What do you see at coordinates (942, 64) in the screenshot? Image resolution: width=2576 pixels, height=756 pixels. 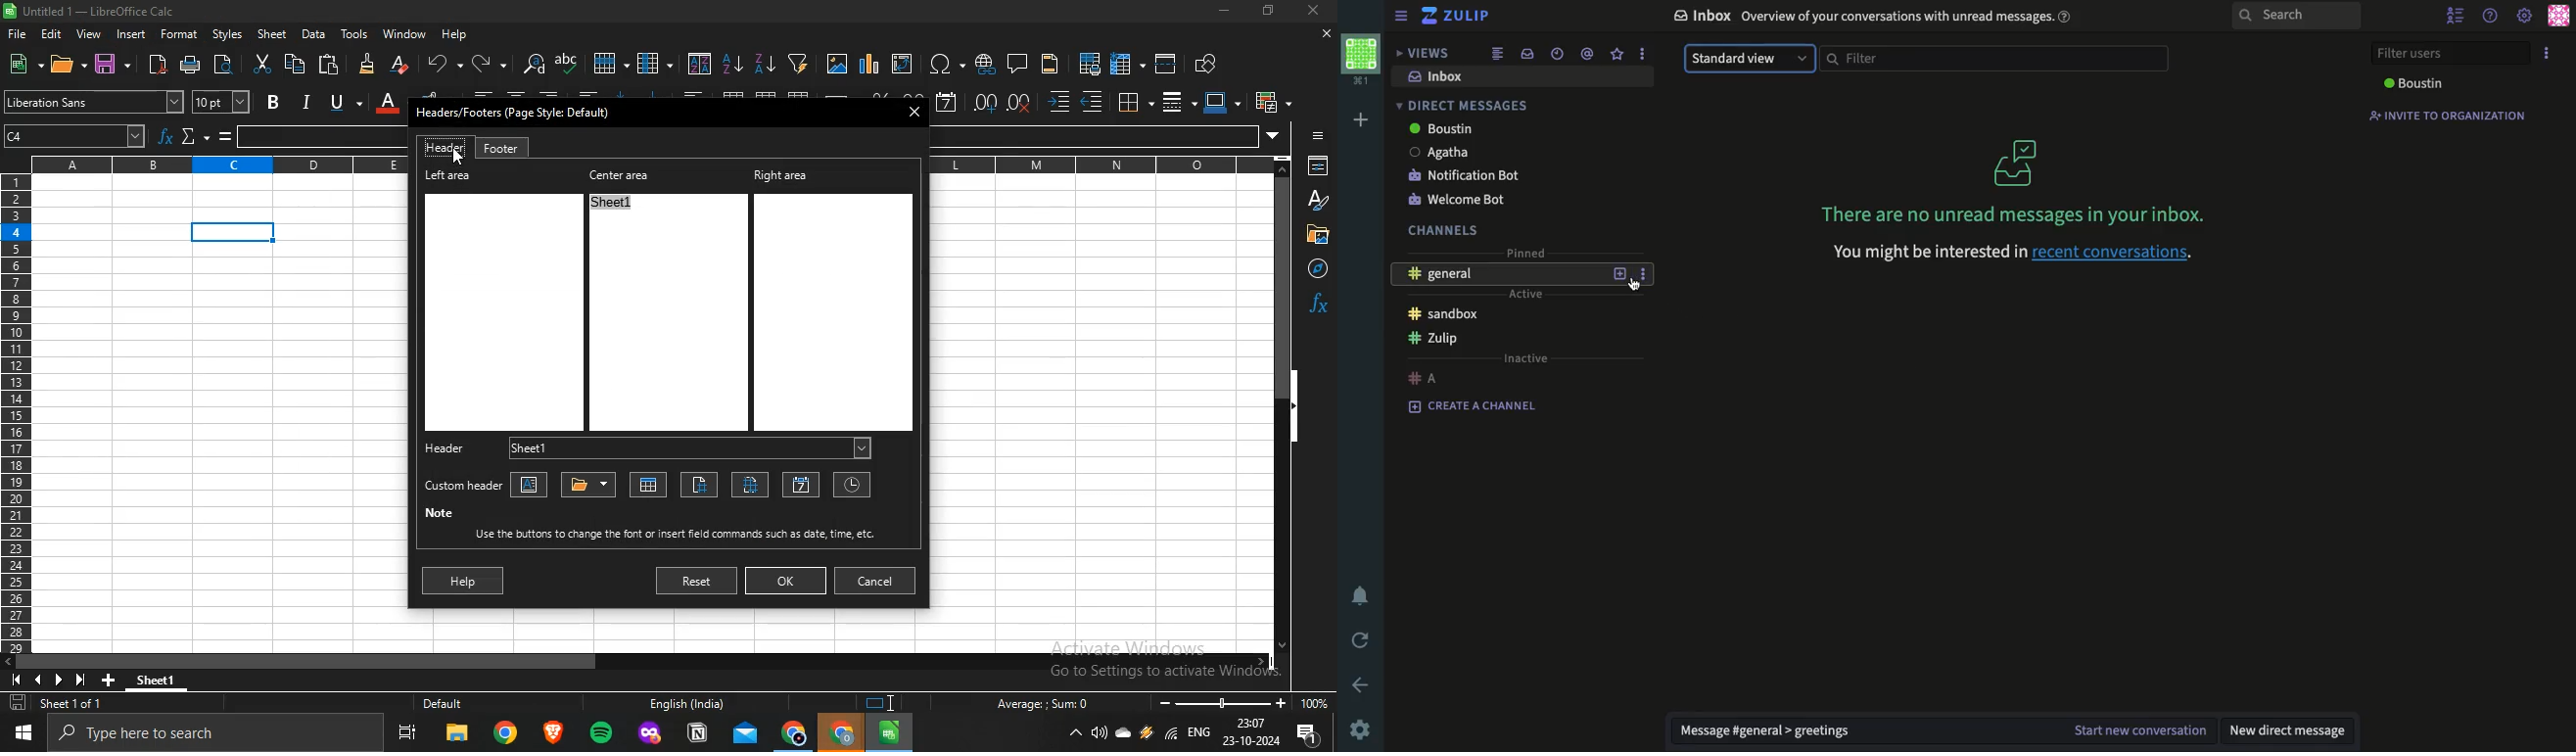 I see `insert special characters` at bounding box center [942, 64].